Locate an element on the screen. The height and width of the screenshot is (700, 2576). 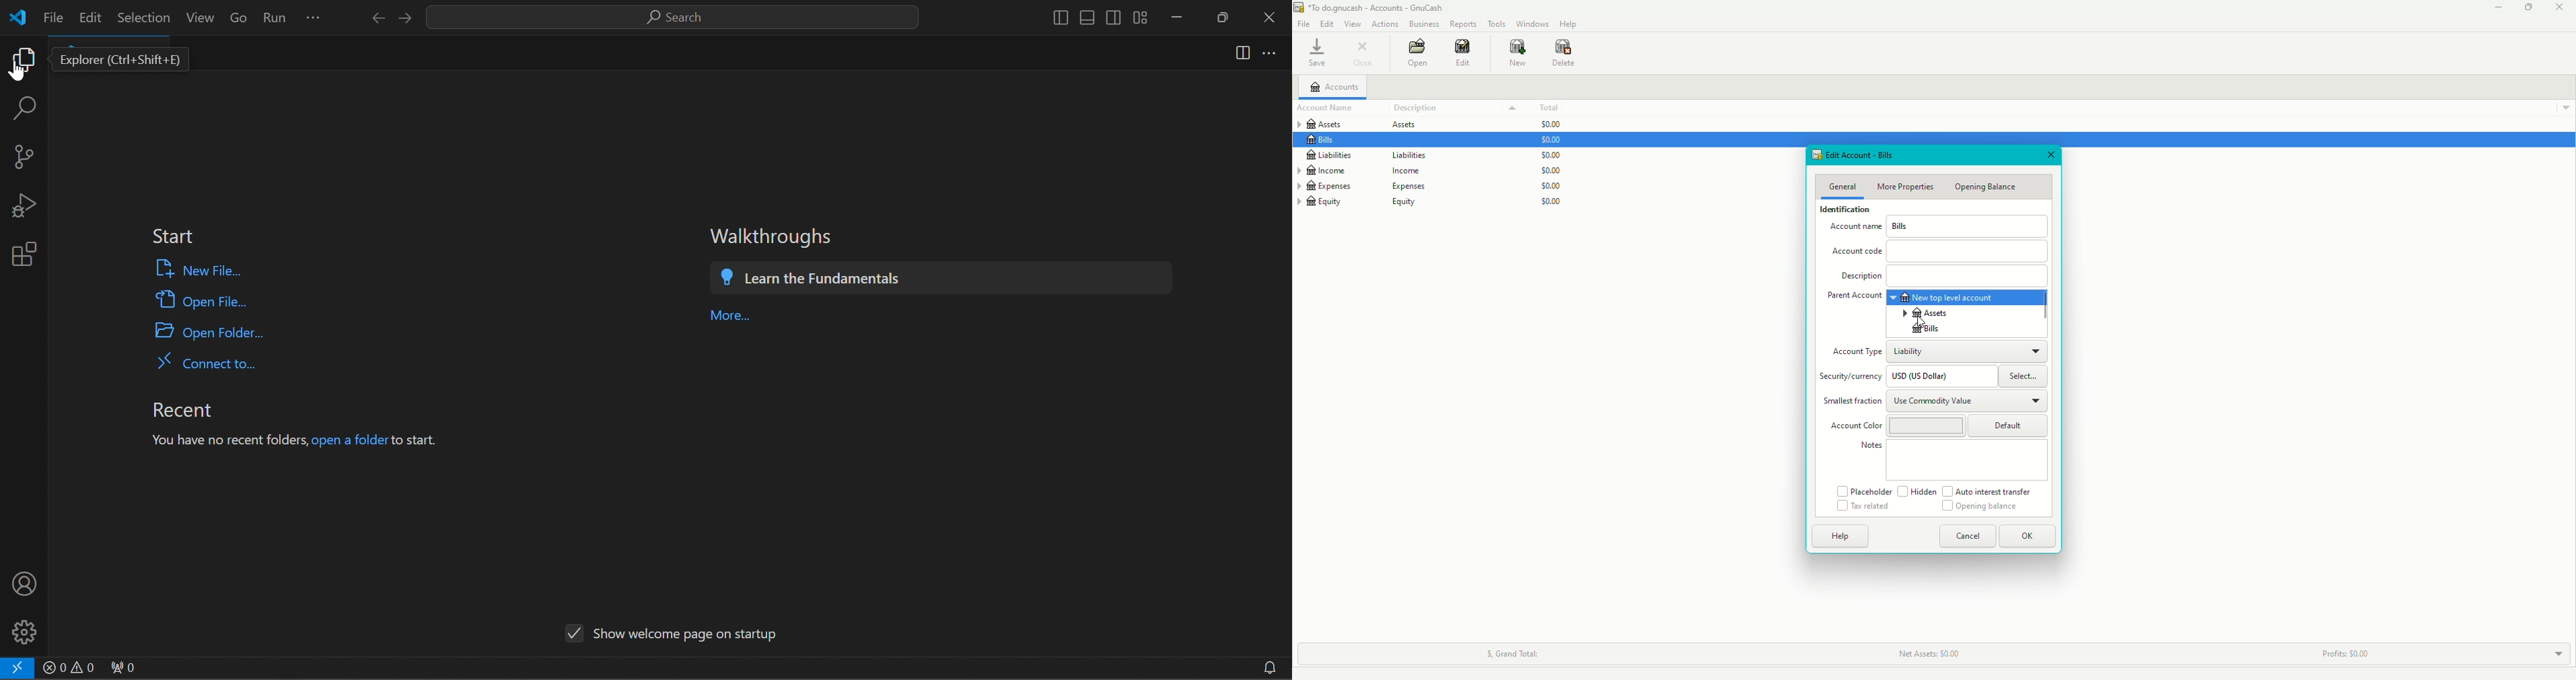
New top level account is located at coordinates (1964, 297).